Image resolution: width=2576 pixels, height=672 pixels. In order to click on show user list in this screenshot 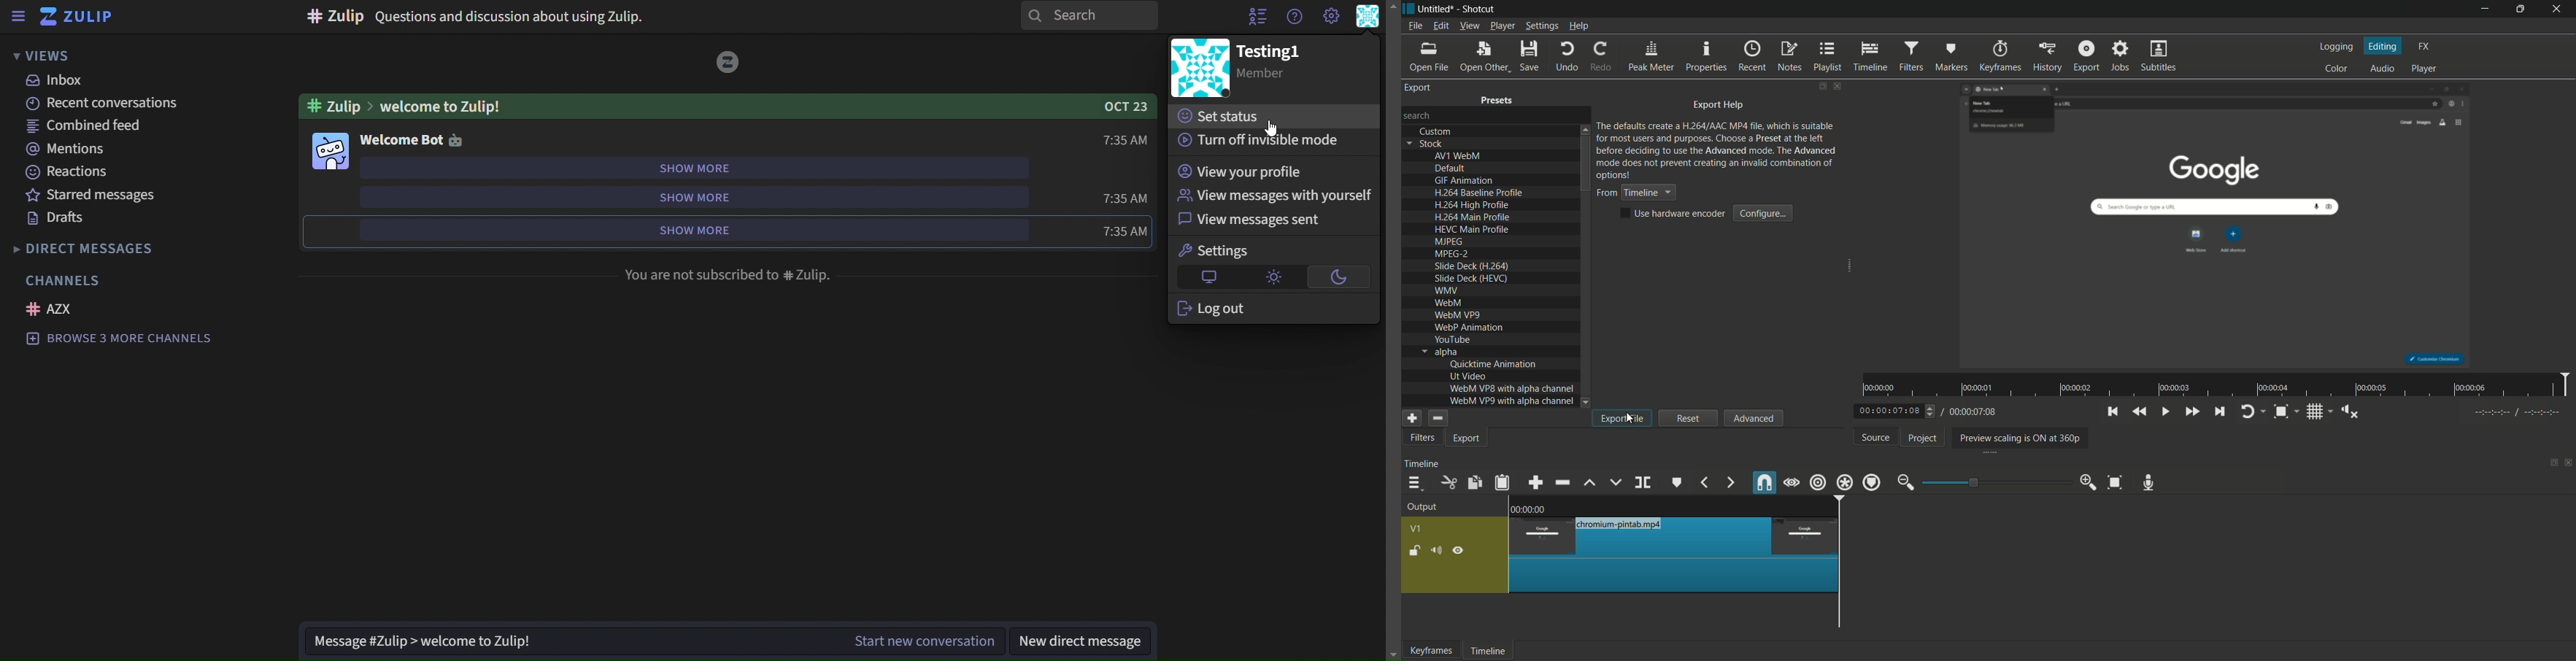, I will do `click(1260, 15)`.